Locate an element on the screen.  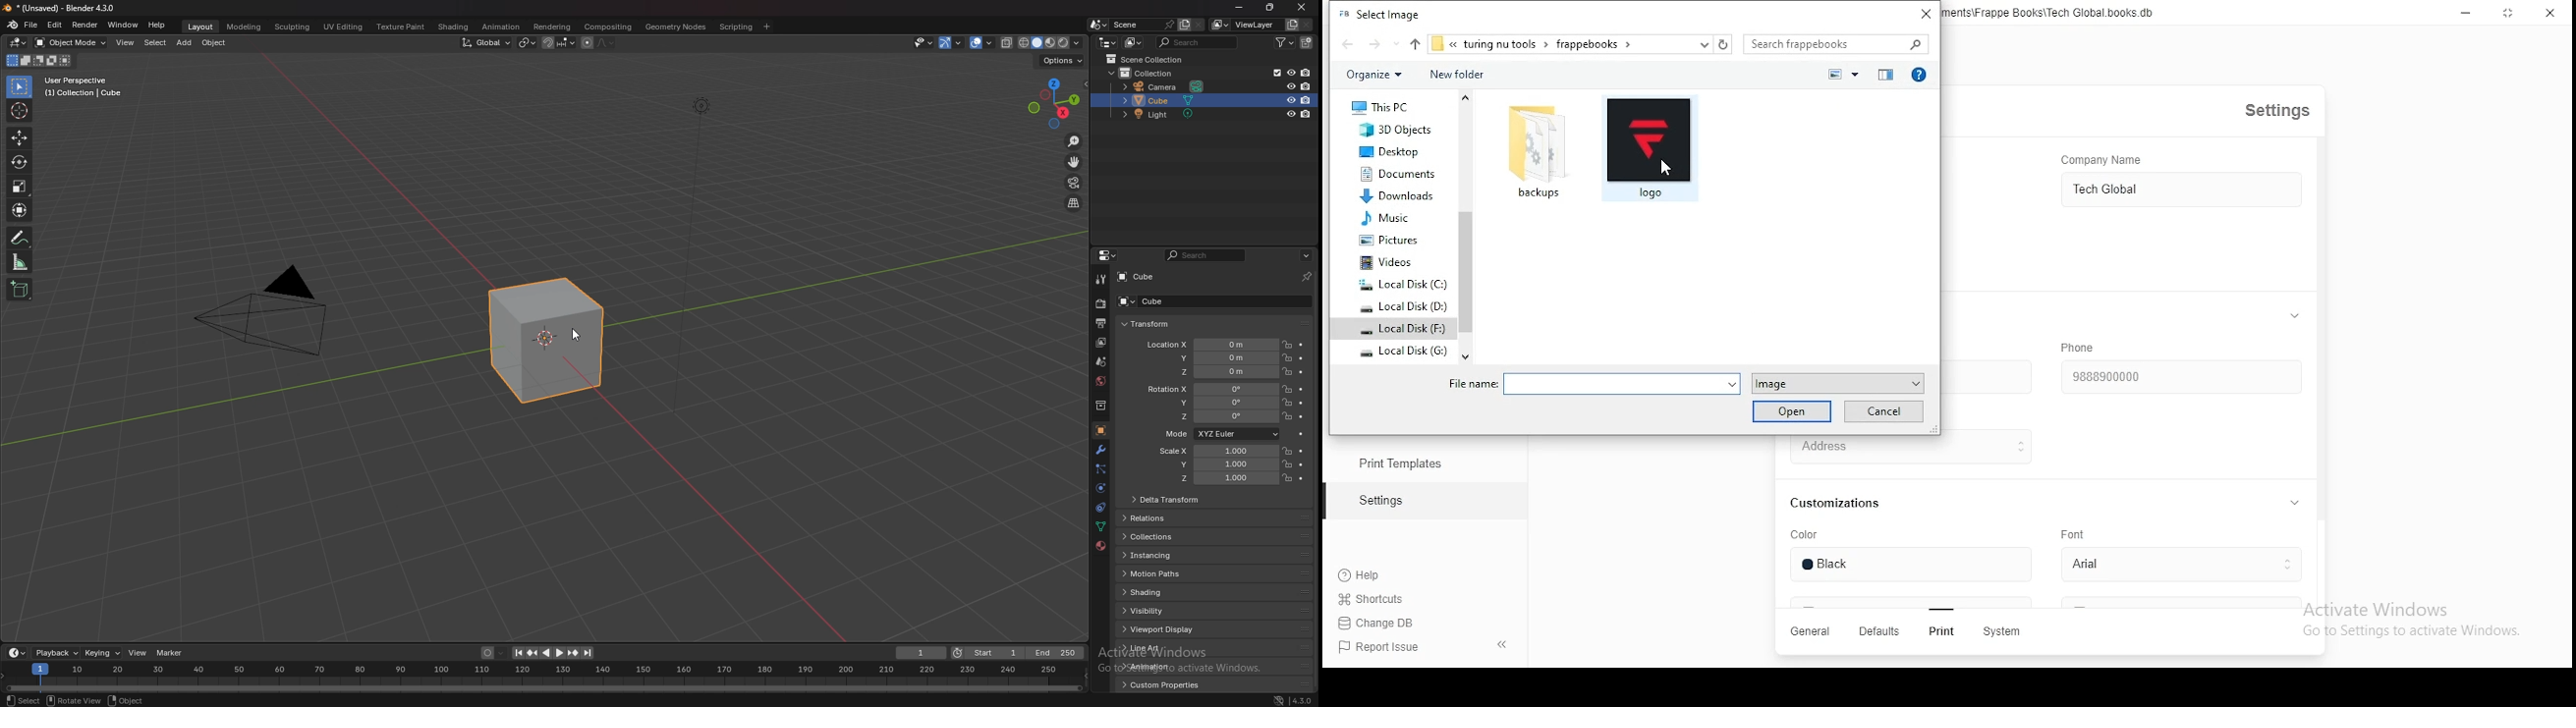
Phone number input box is located at coordinates (2180, 375).